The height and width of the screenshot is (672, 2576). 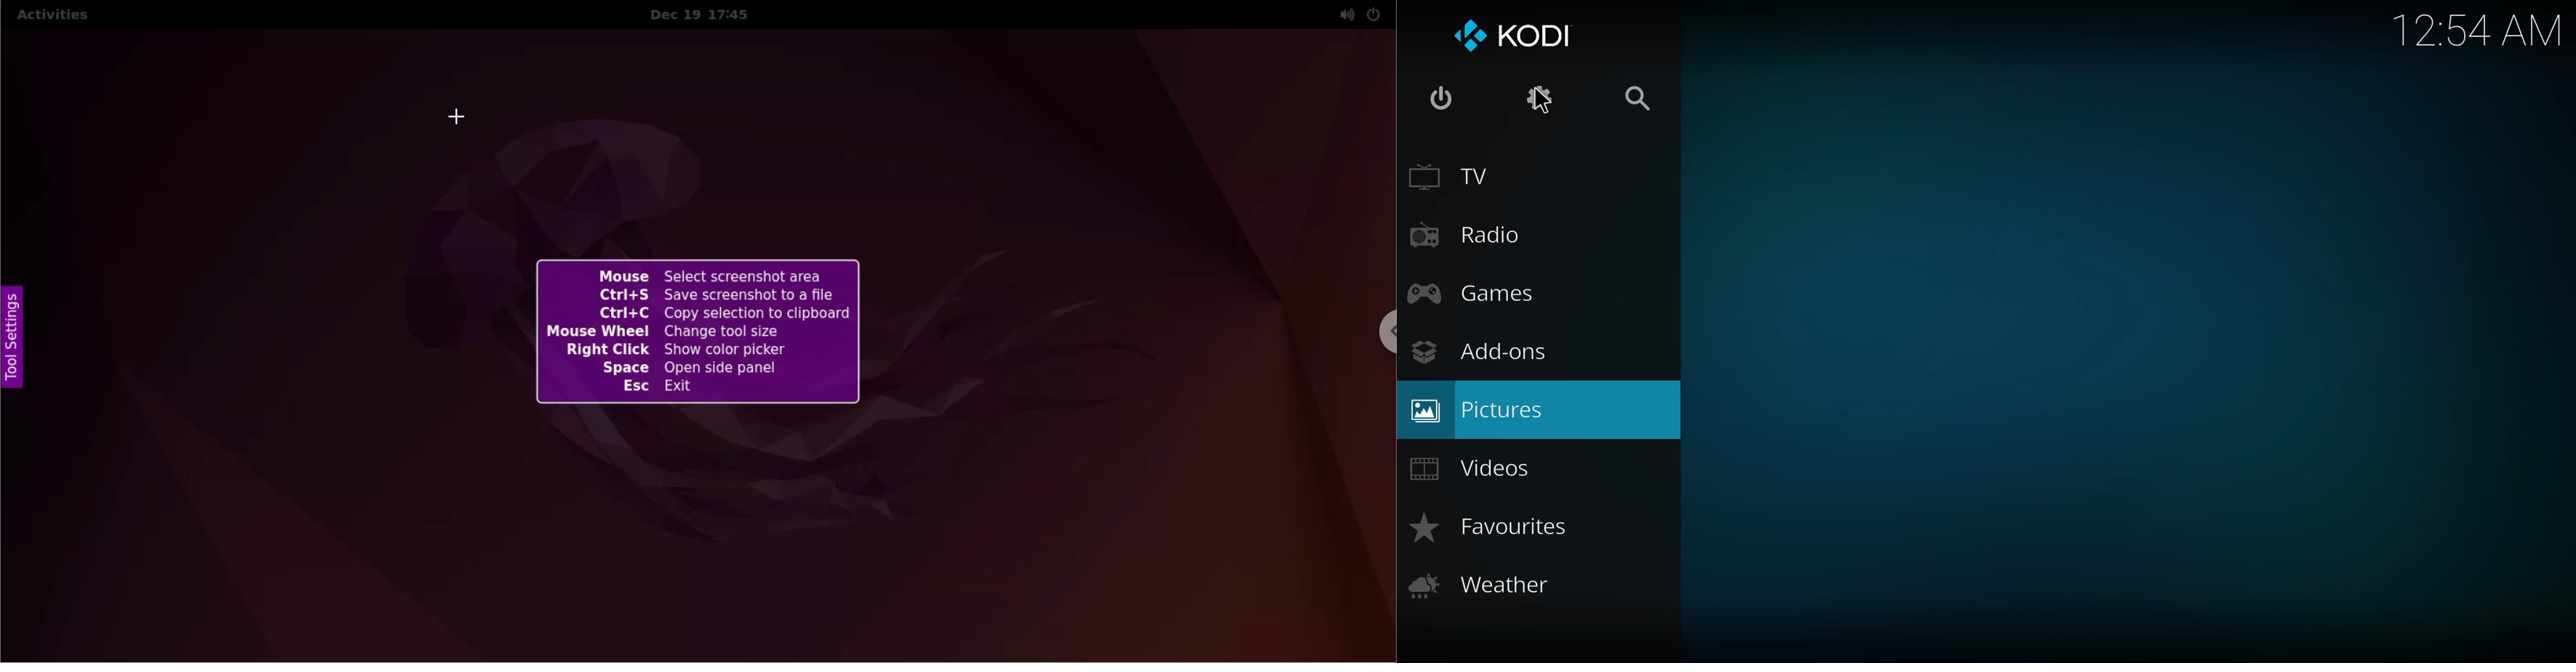 I want to click on favorites, so click(x=1494, y=529).